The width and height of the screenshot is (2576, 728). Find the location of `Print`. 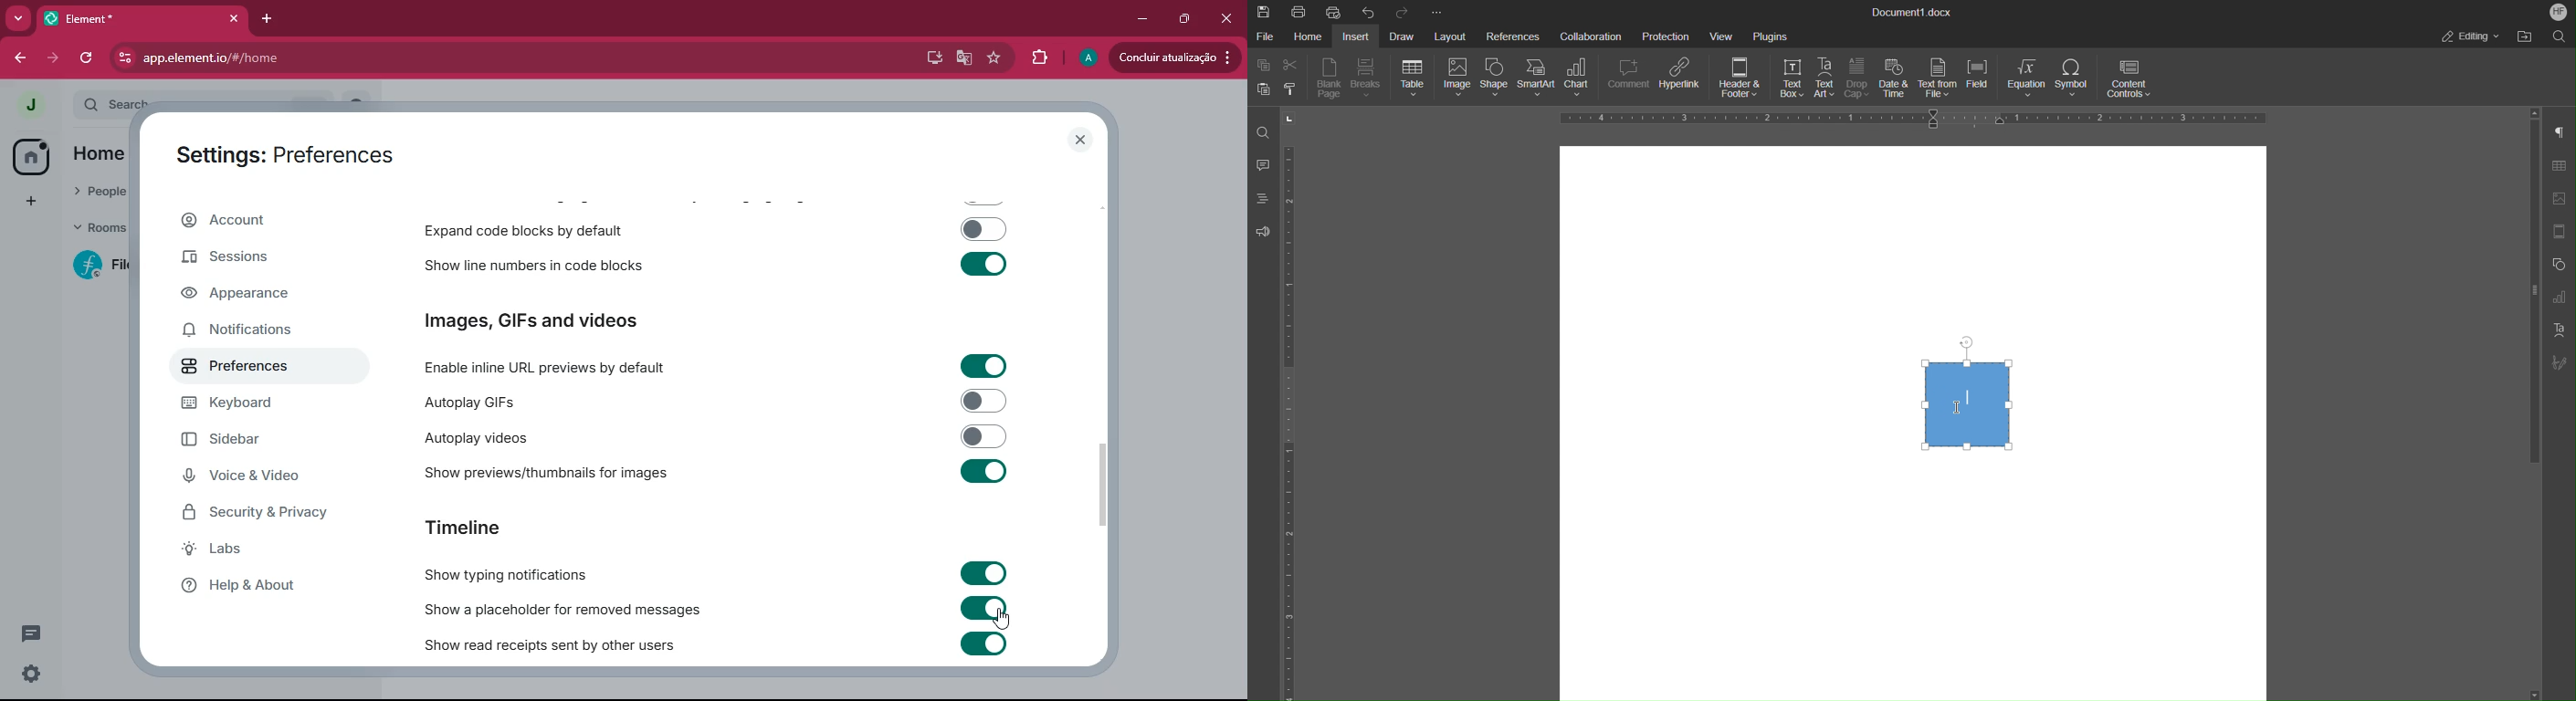

Print is located at coordinates (1299, 11).